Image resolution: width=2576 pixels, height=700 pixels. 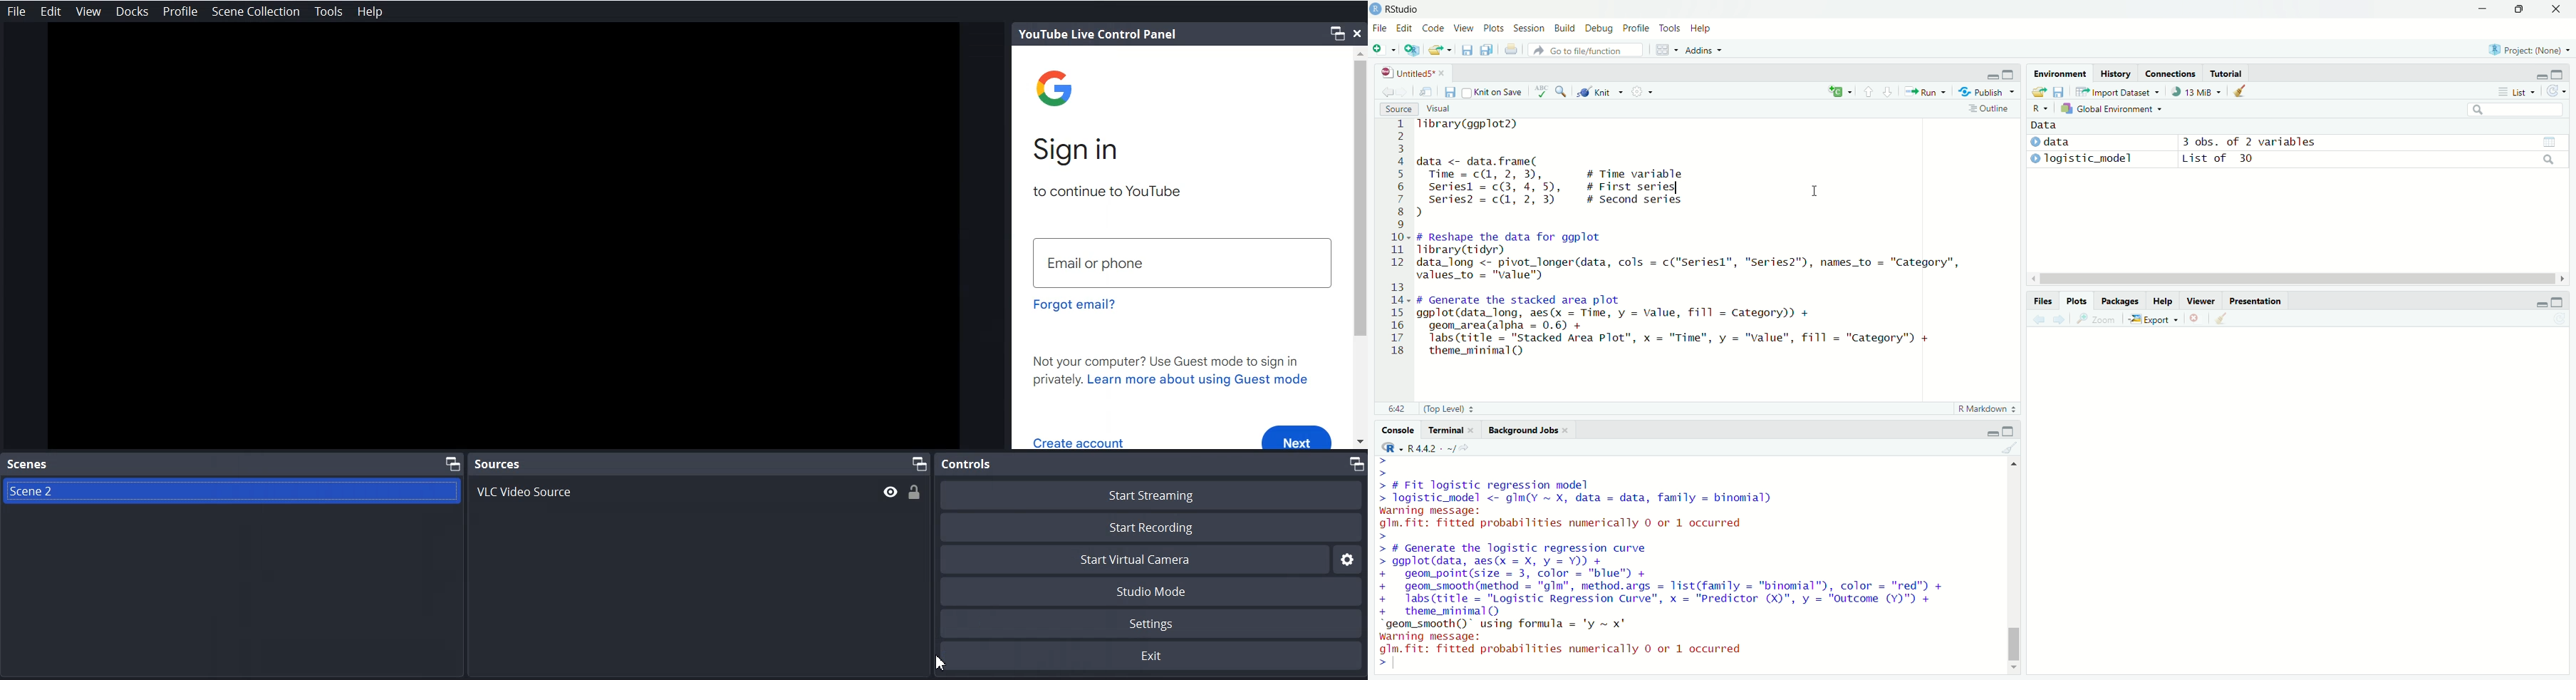 I want to click on File, so click(x=19, y=11).